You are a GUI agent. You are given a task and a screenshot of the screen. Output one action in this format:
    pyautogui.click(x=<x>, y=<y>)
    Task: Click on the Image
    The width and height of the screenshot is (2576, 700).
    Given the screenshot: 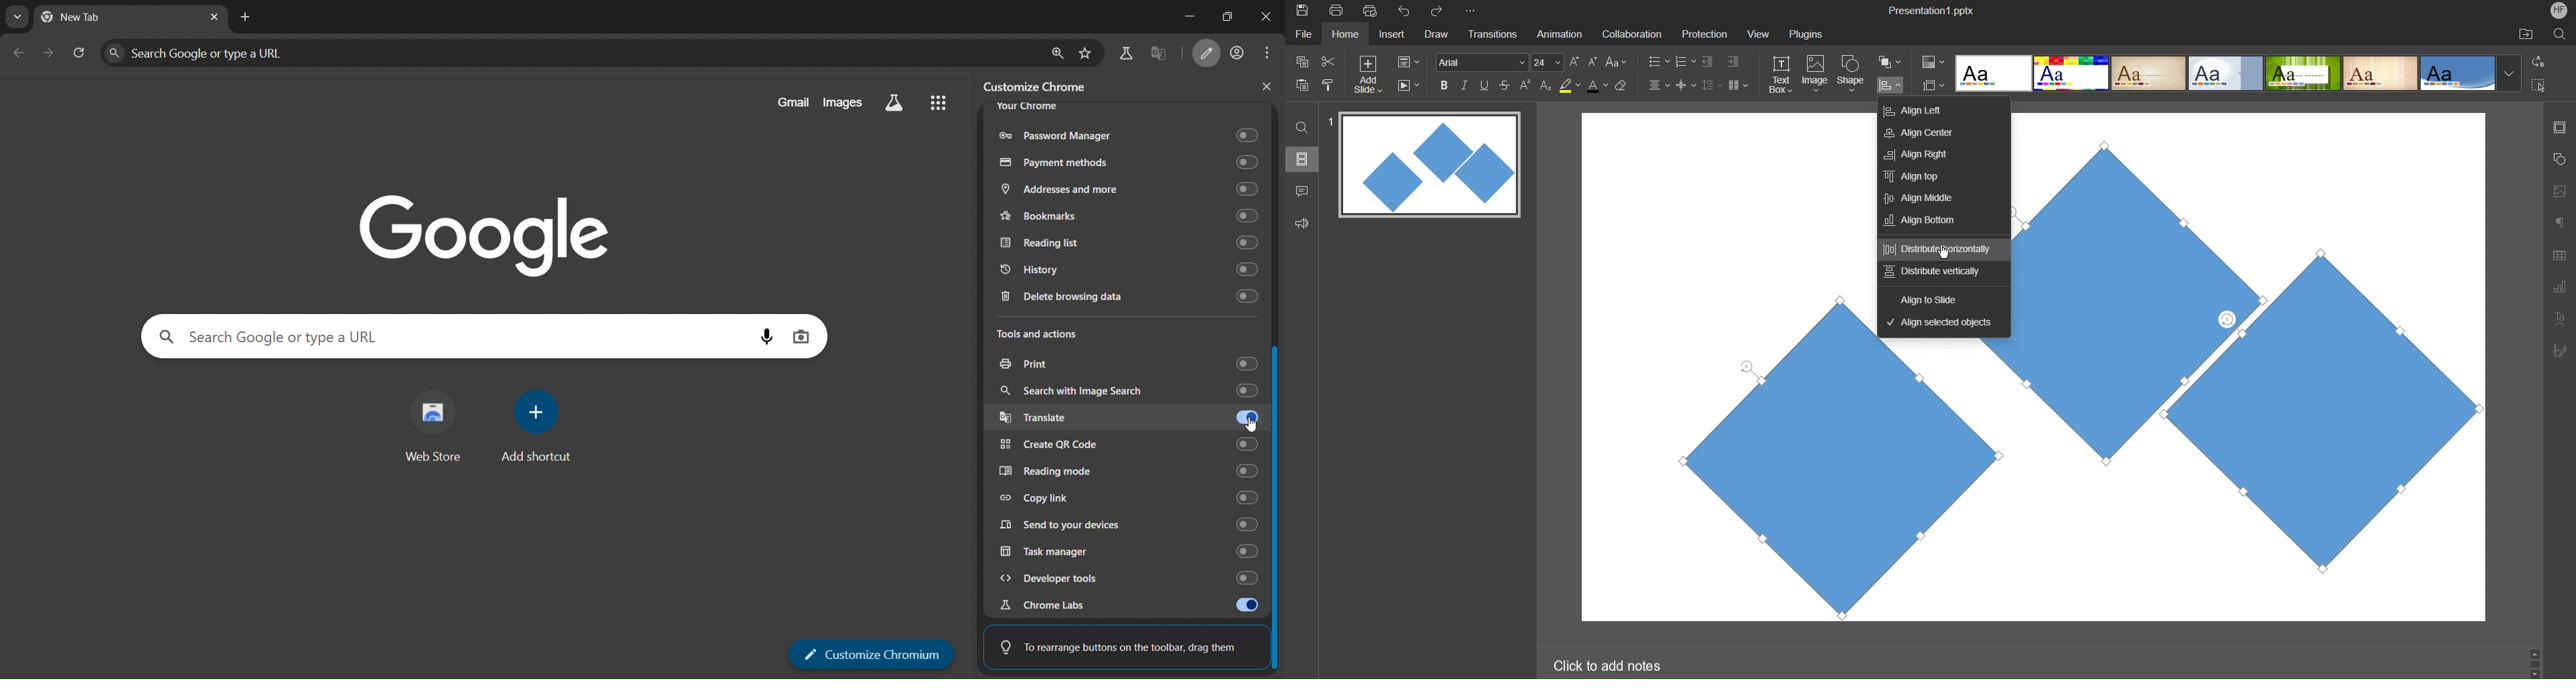 What is the action you would take?
    pyautogui.click(x=1815, y=75)
    